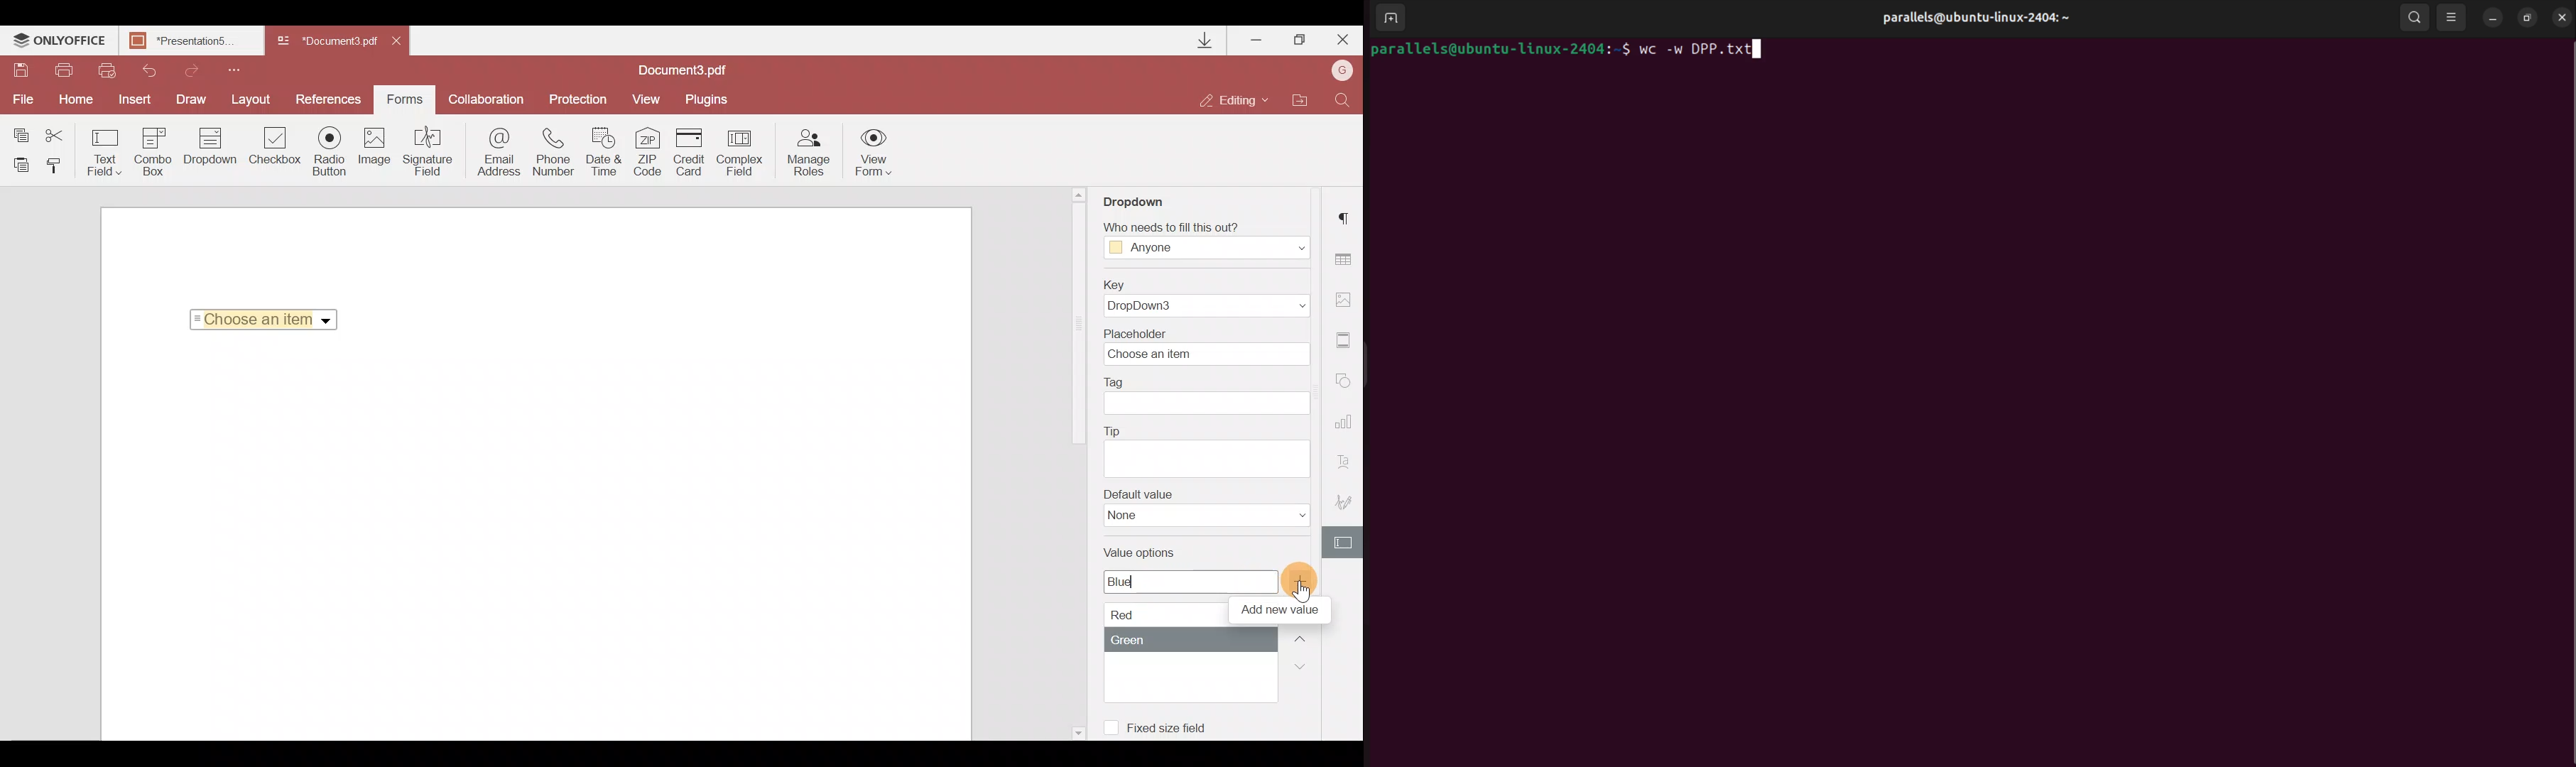  Describe the element at coordinates (325, 42) in the screenshot. I see `Document name` at that location.